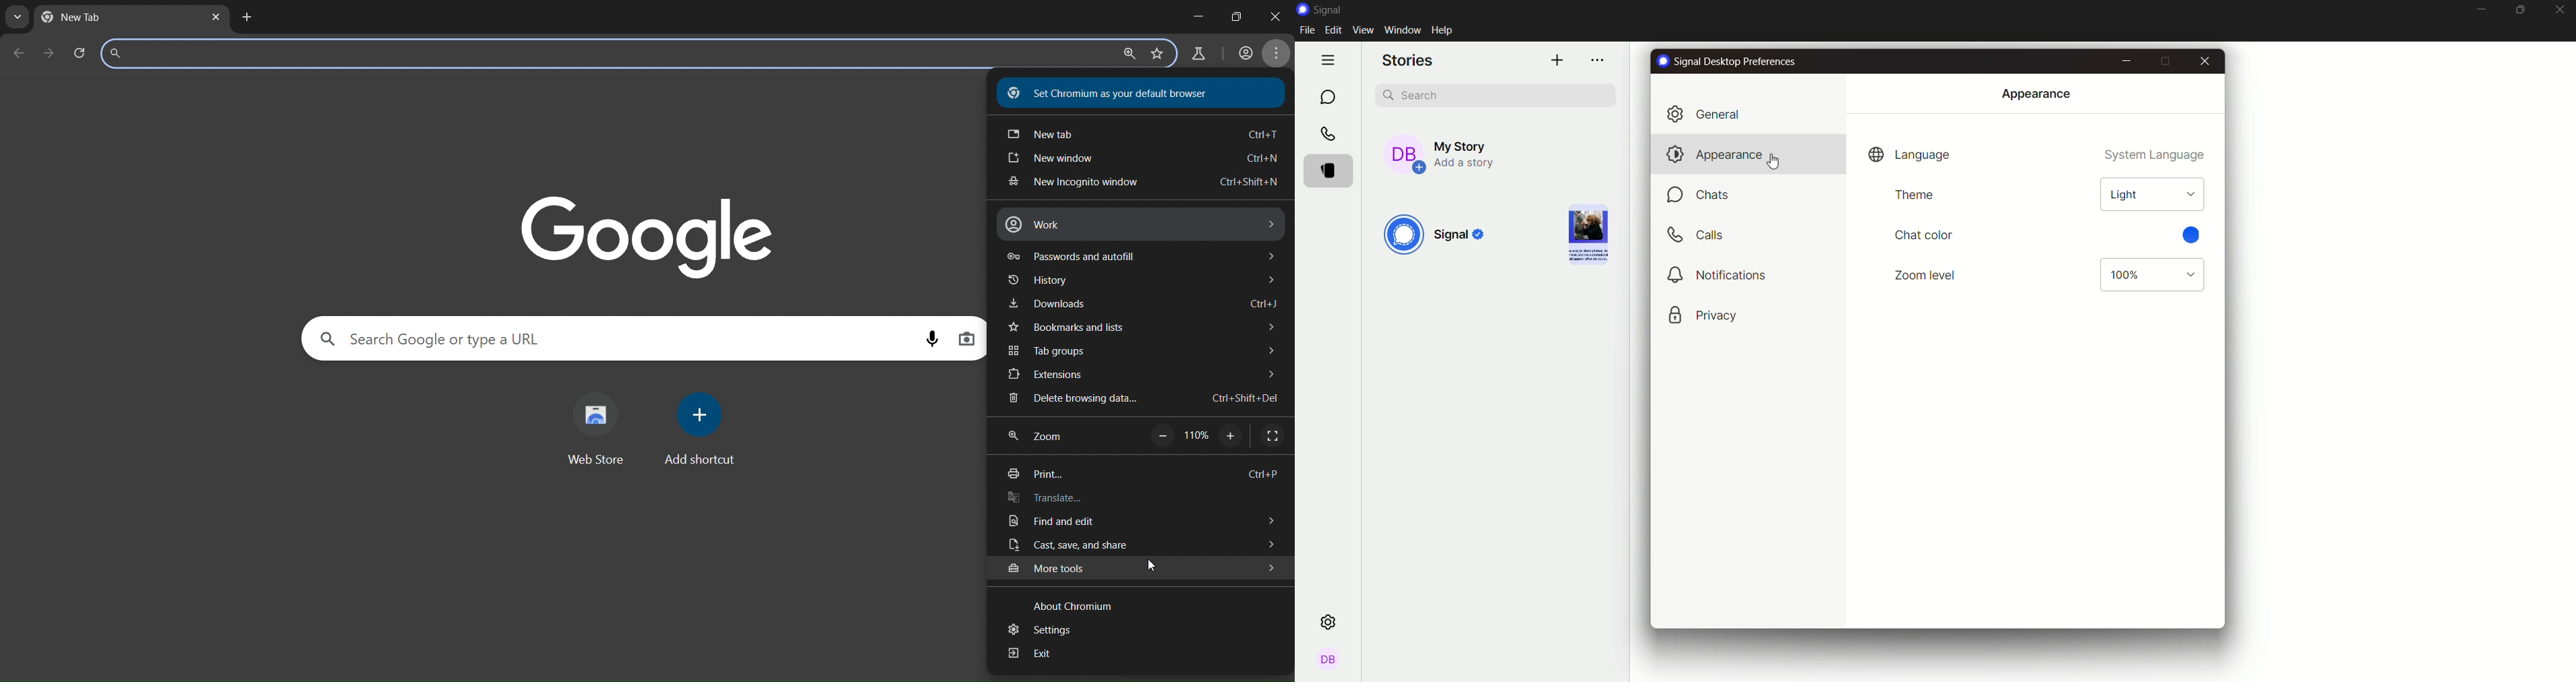 The image size is (2576, 700). I want to click on stories, so click(1332, 170).